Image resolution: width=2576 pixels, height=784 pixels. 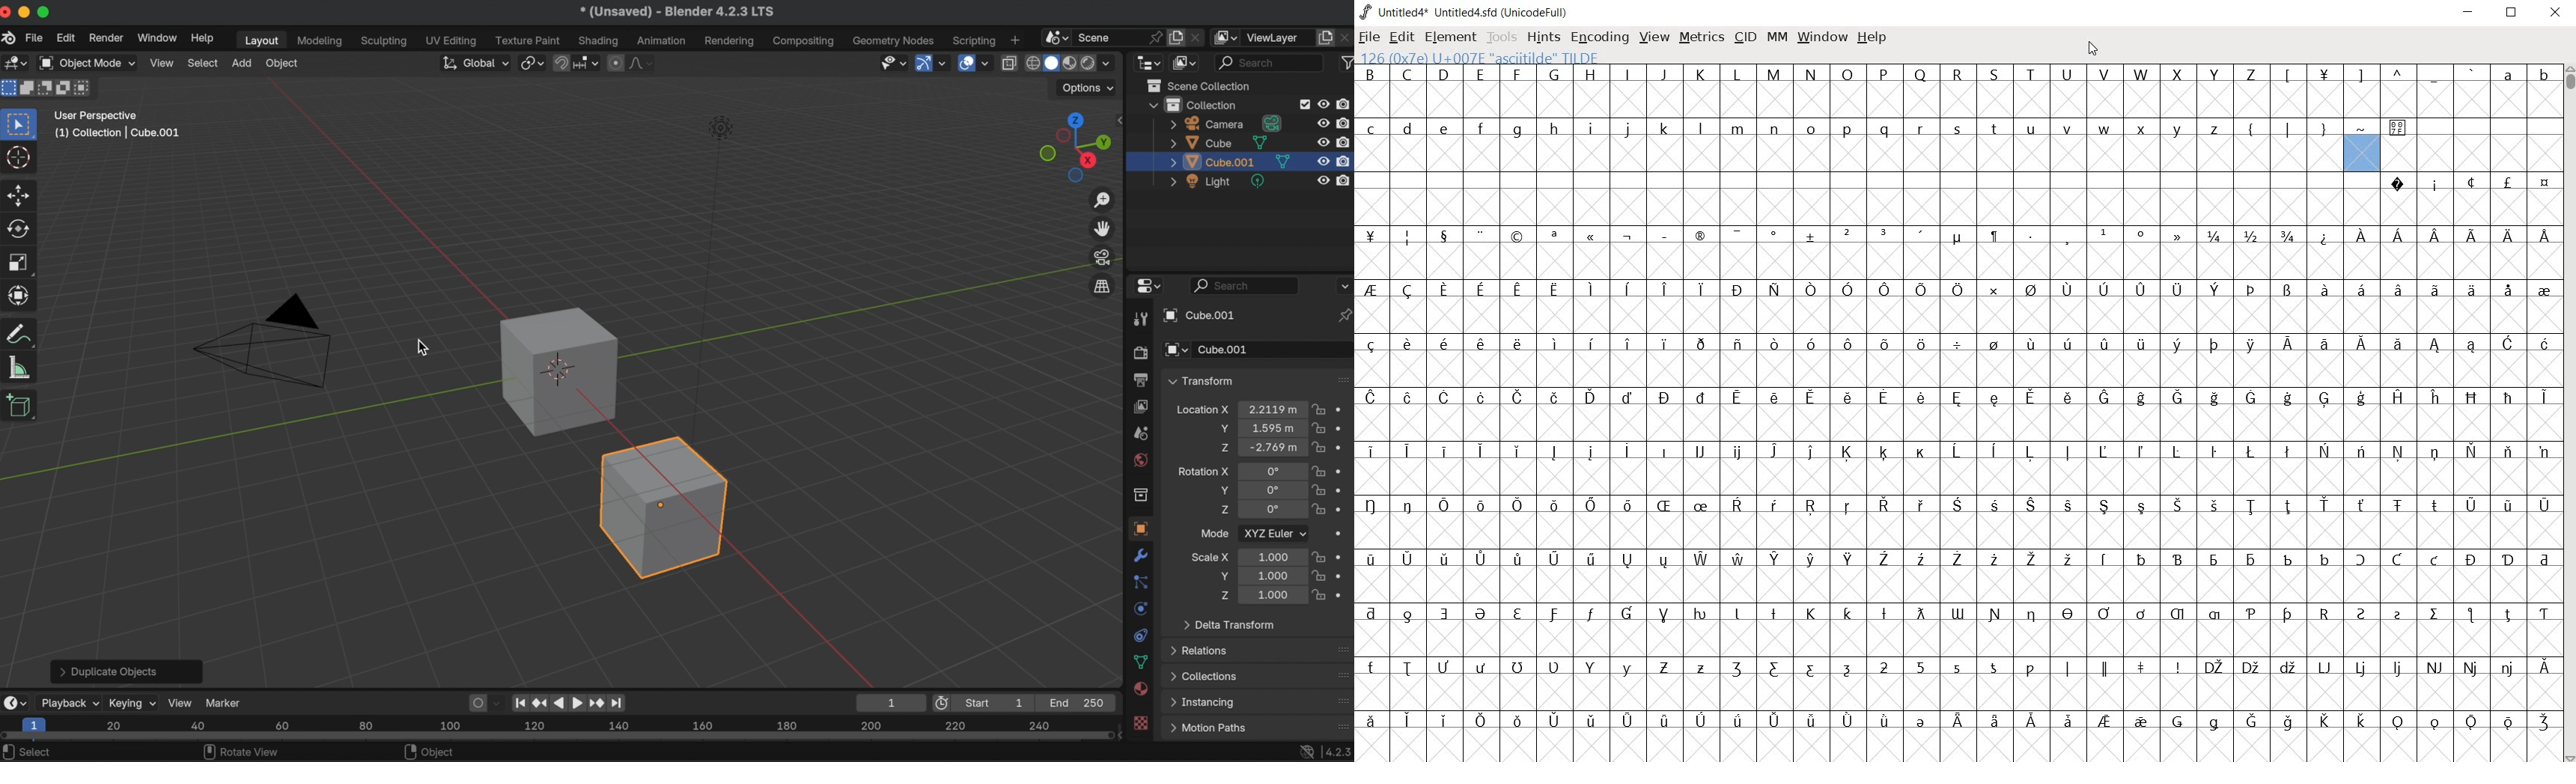 What do you see at coordinates (1400, 37) in the screenshot?
I see `EDIT` at bounding box center [1400, 37].